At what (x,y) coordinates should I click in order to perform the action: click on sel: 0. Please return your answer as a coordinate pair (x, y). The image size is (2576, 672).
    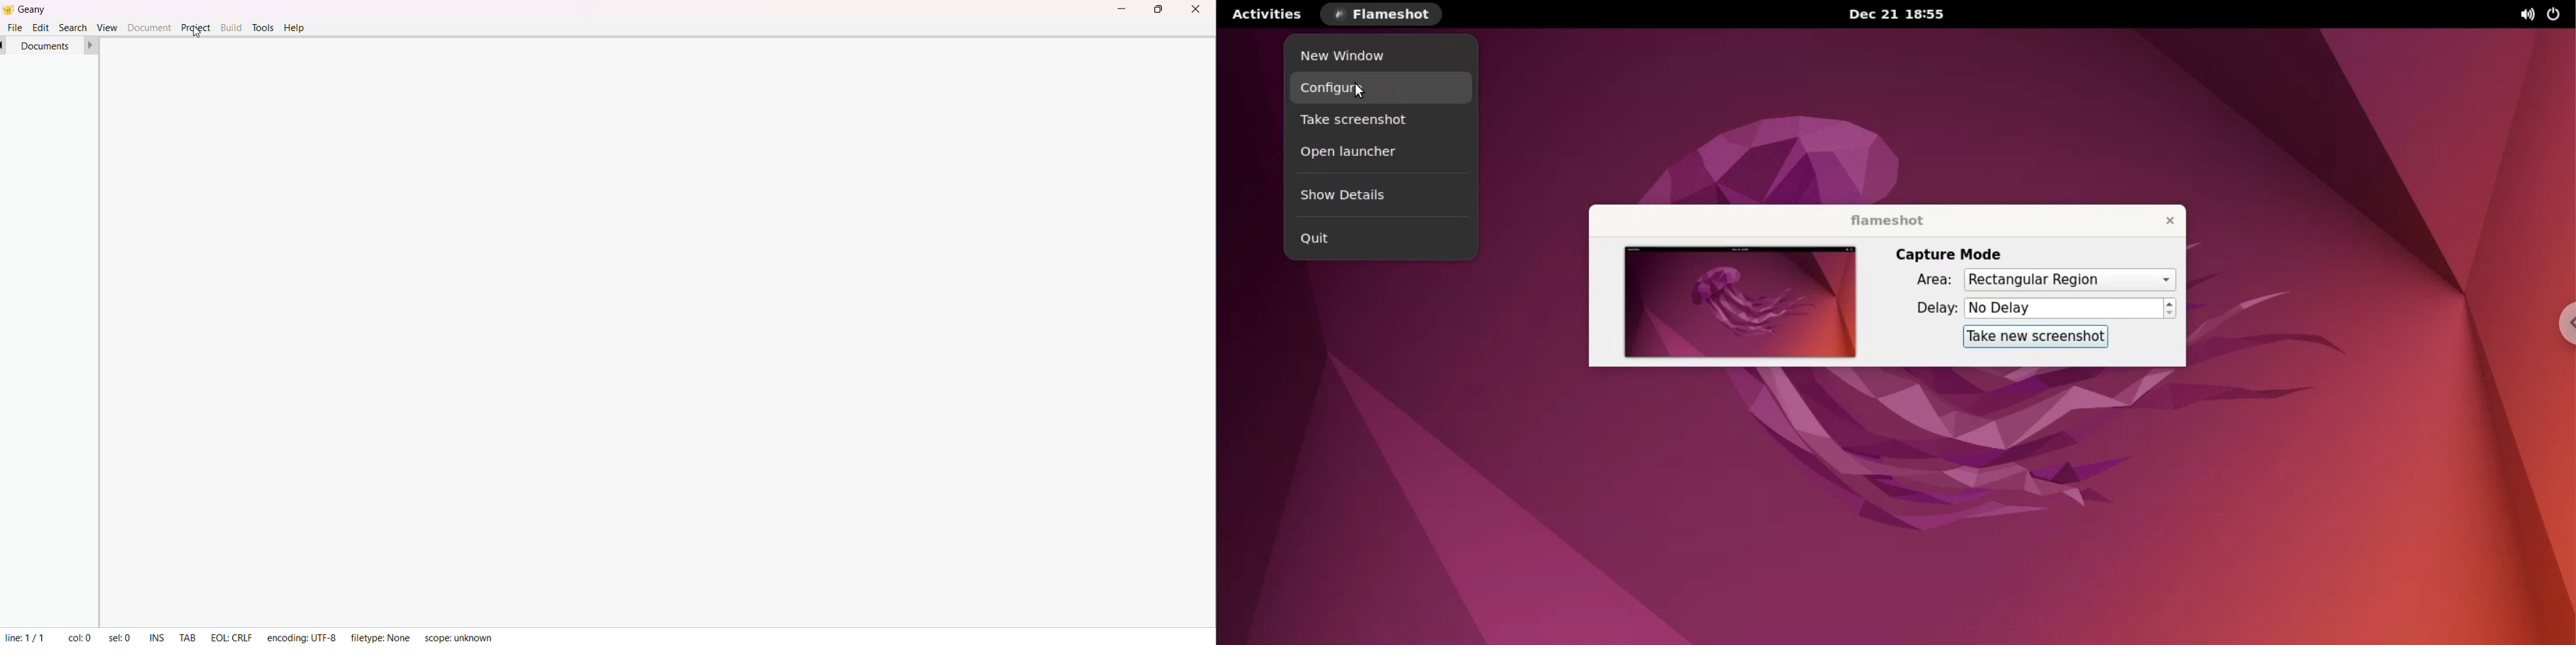
    Looking at the image, I should click on (119, 635).